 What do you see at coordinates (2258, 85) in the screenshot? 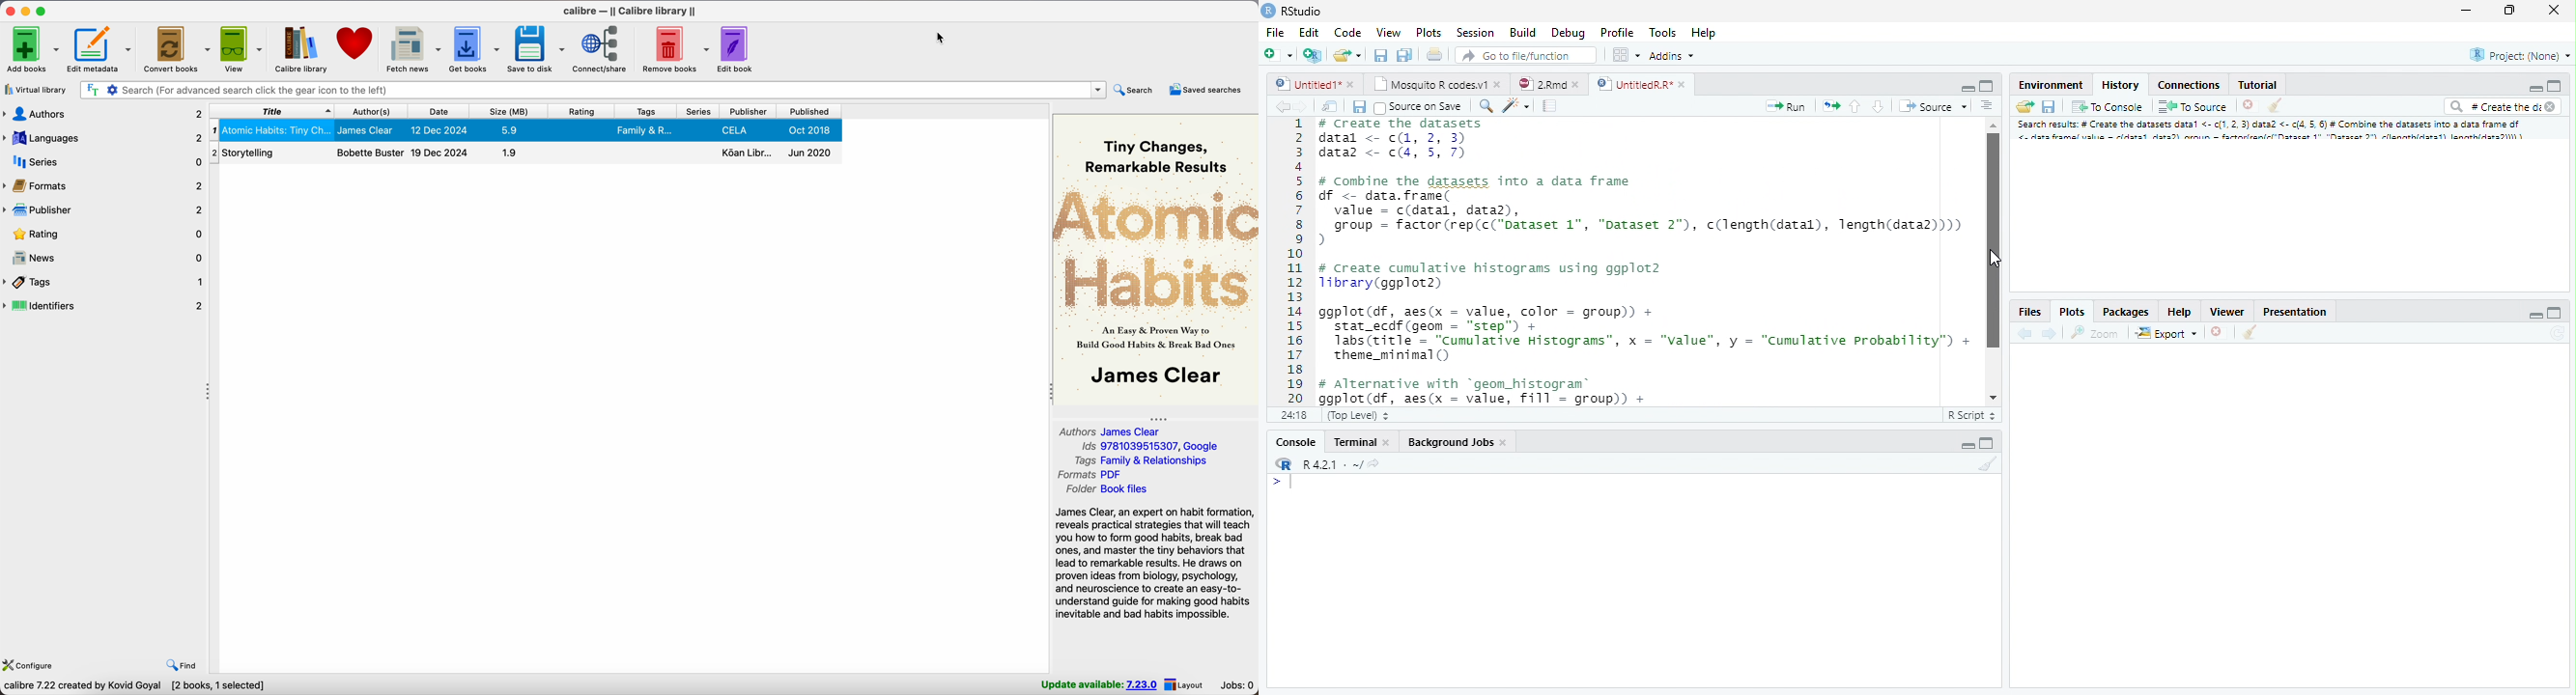
I see `Tutorial` at bounding box center [2258, 85].